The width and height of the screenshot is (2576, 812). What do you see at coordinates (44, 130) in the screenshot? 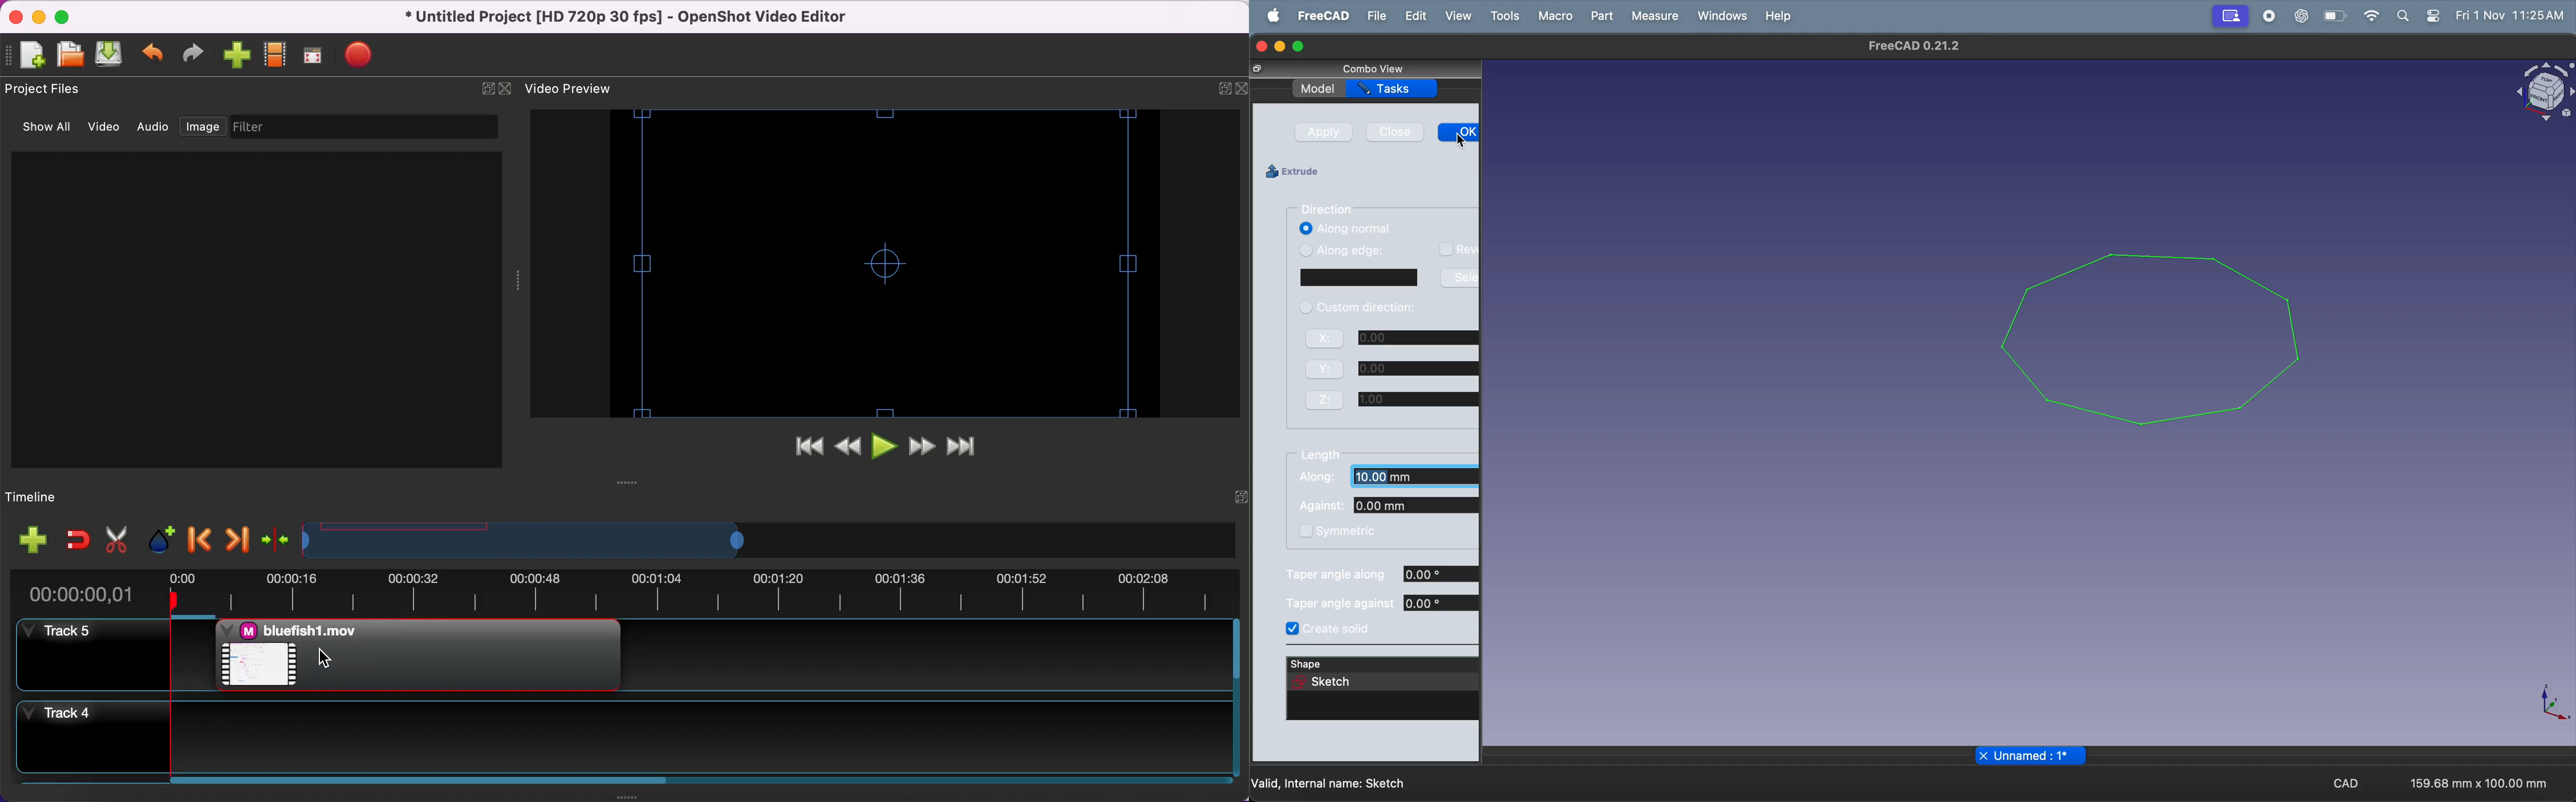
I see `show all` at bounding box center [44, 130].